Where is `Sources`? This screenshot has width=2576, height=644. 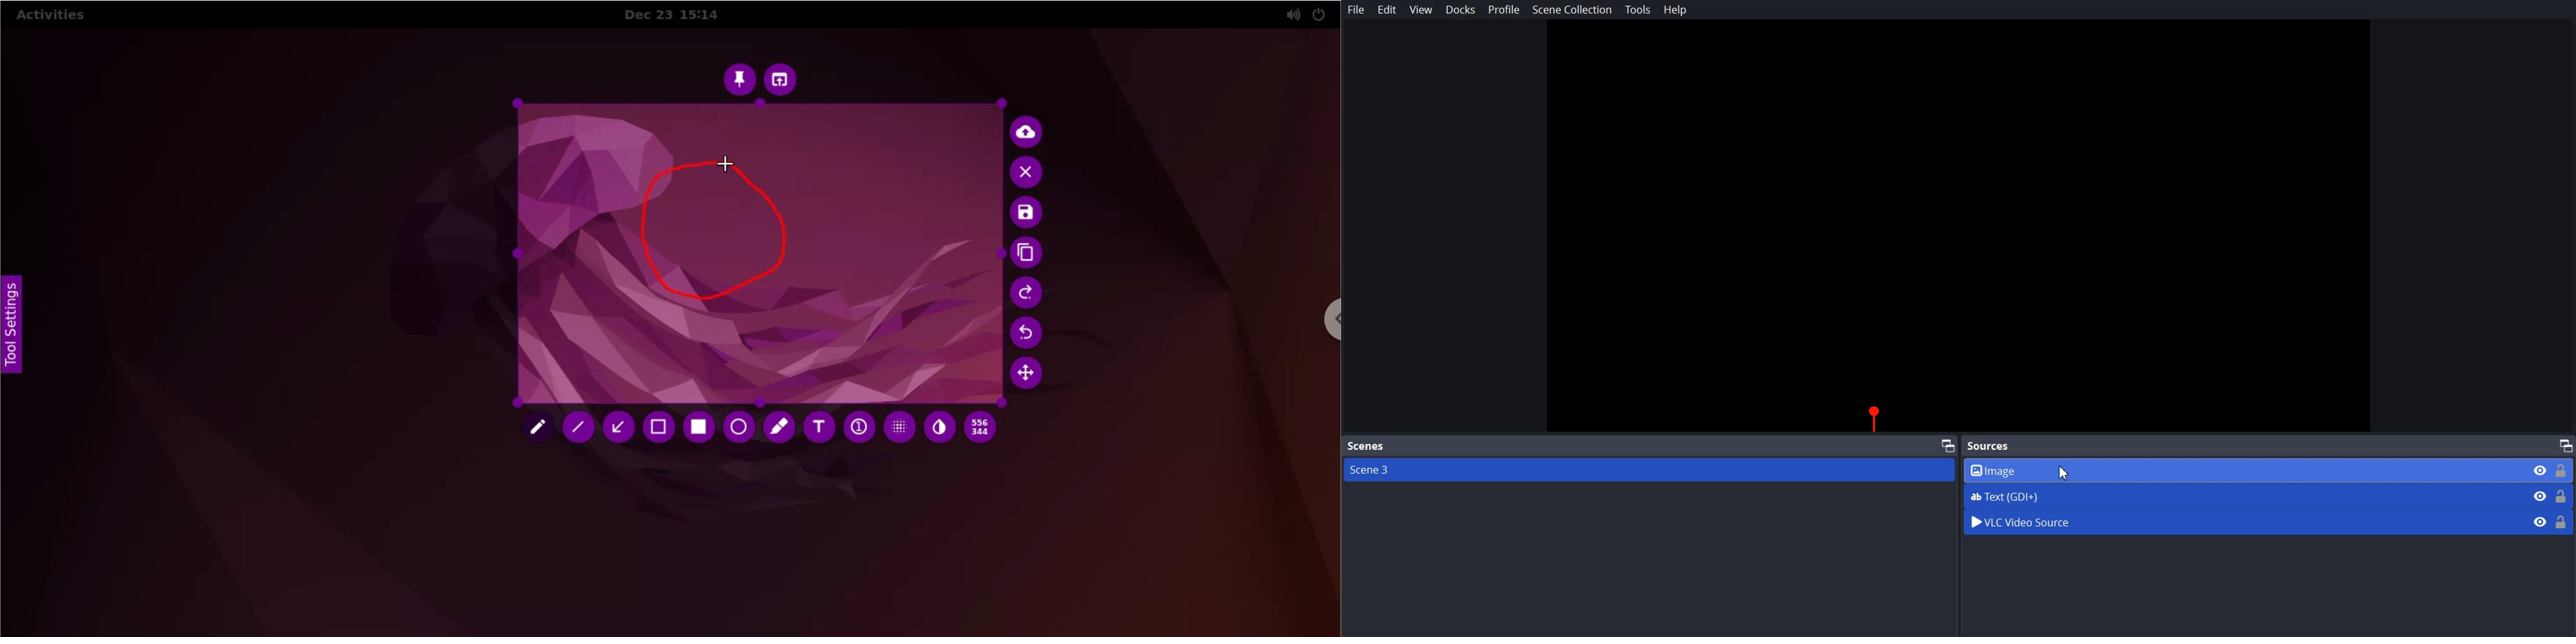
Sources is located at coordinates (1992, 445).